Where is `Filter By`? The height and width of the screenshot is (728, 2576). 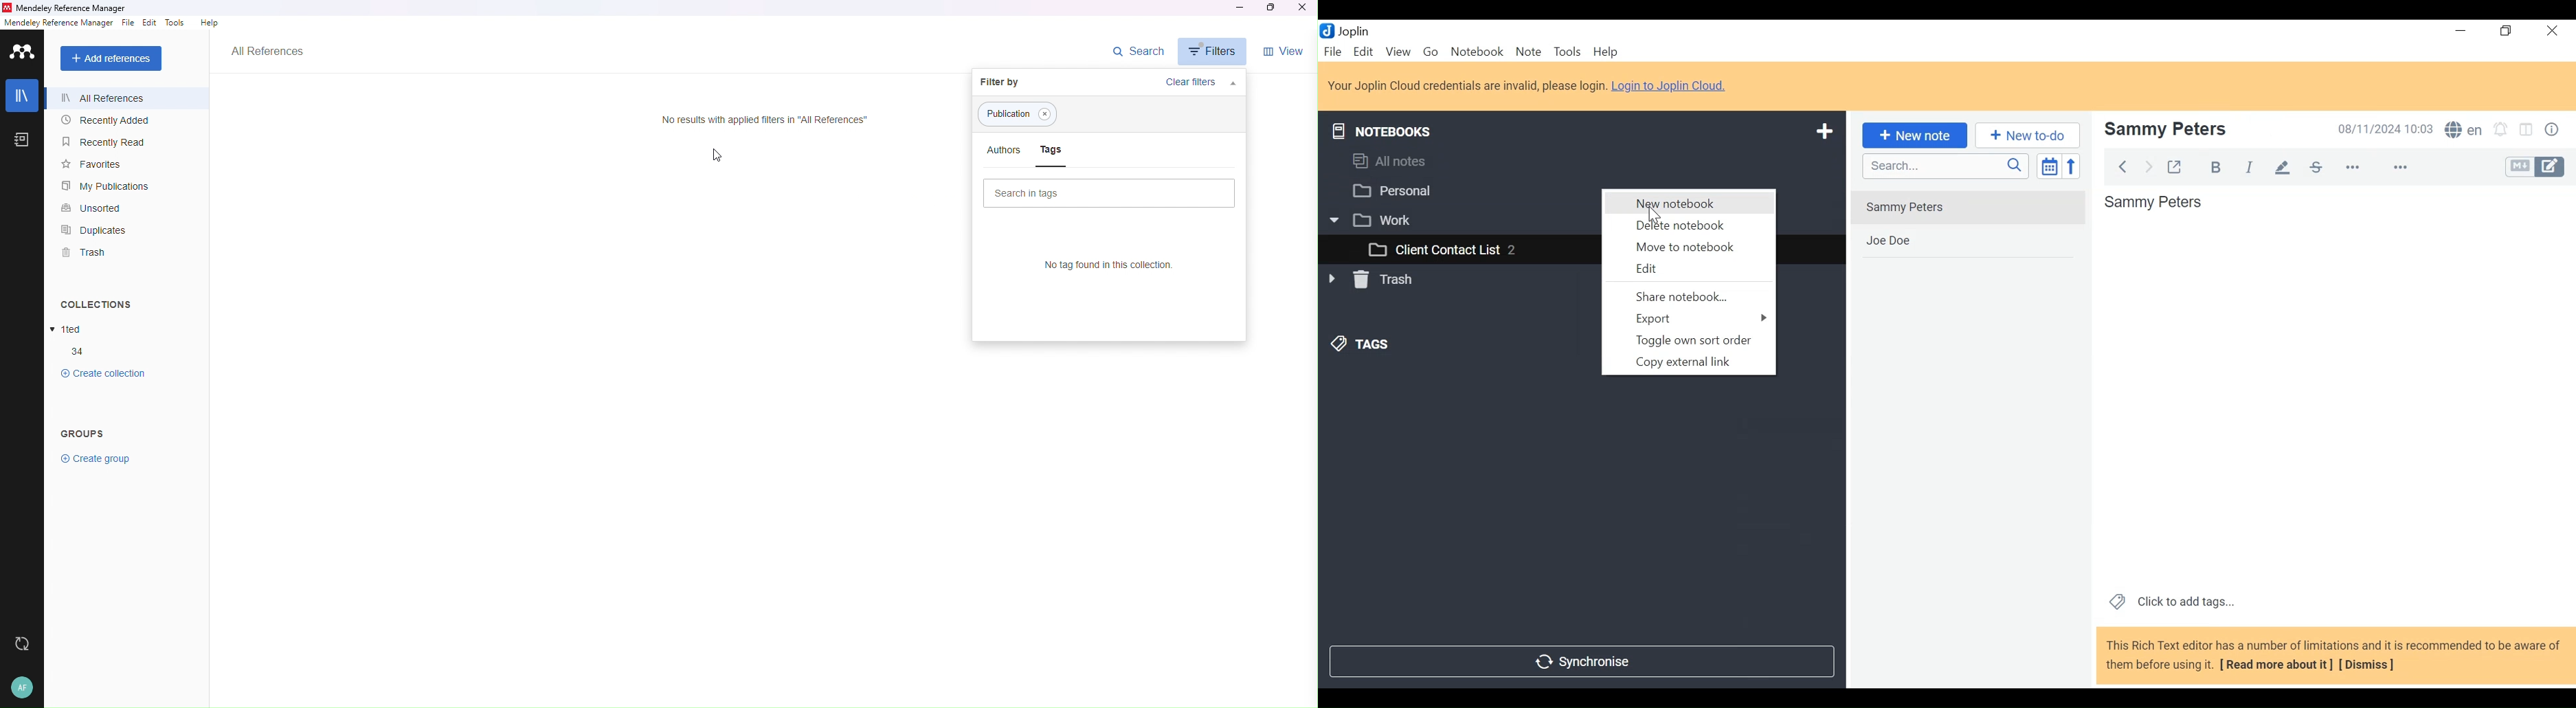
Filter By is located at coordinates (1017, 81).